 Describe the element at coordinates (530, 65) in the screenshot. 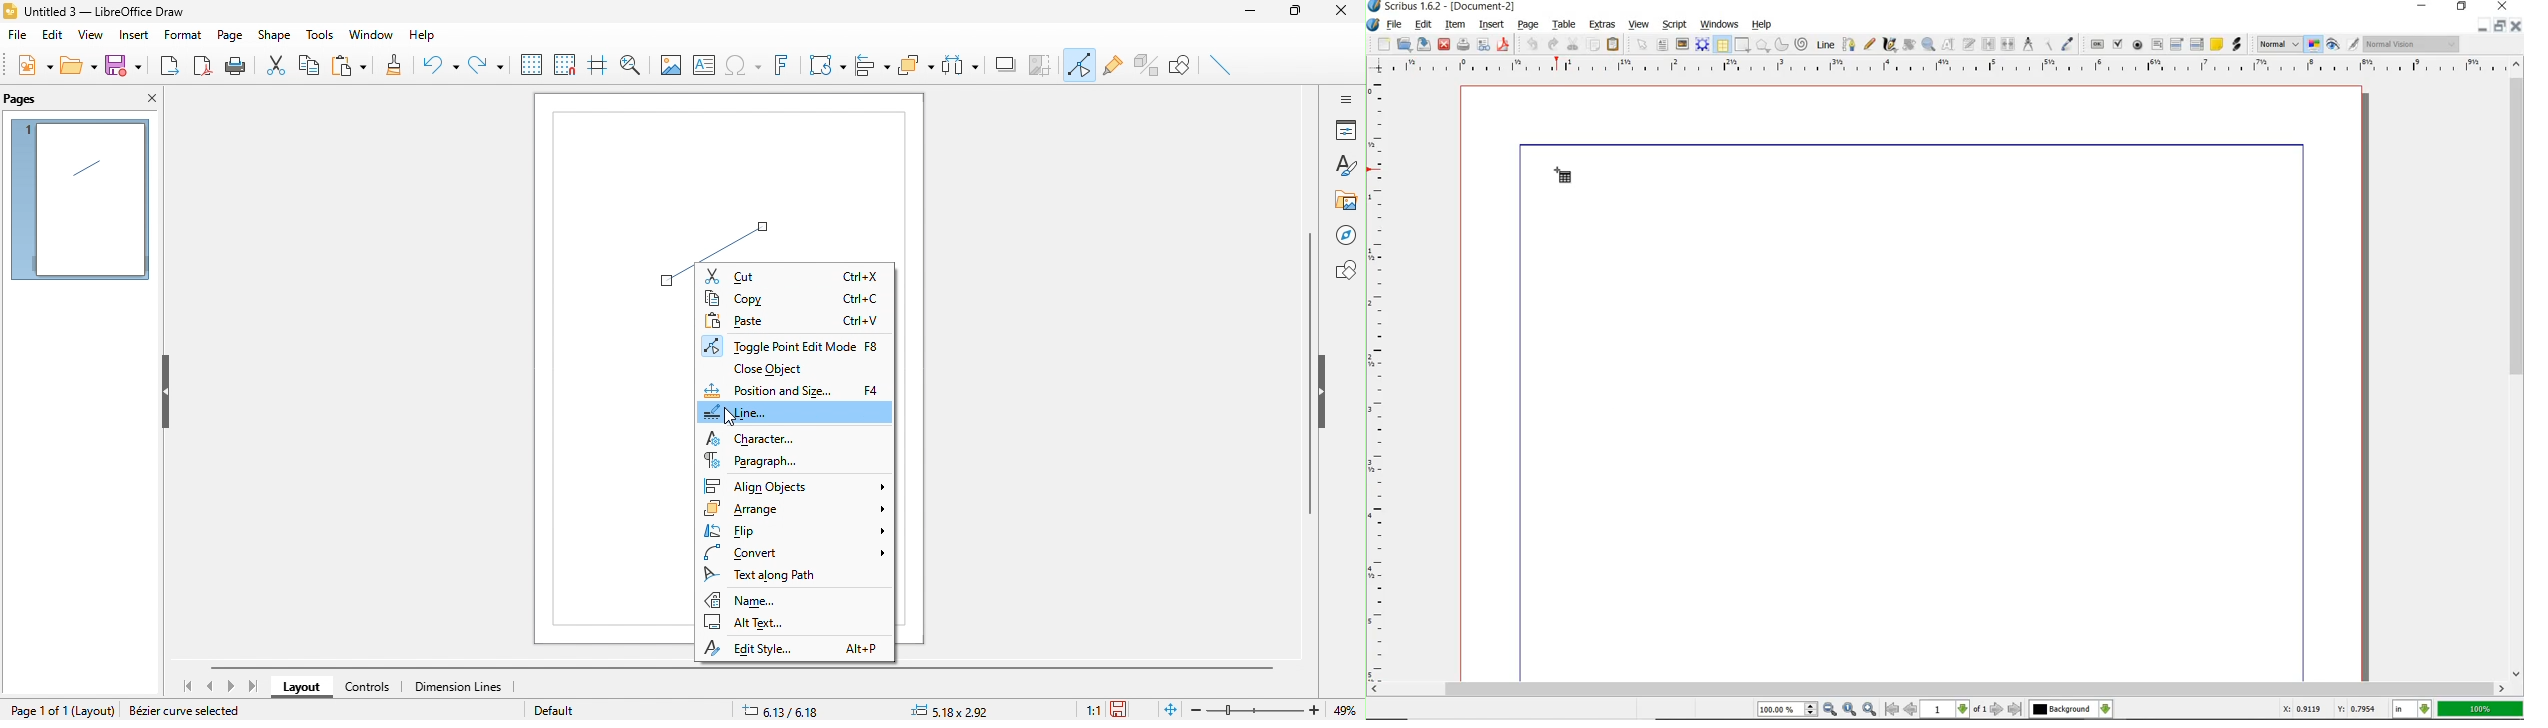

I see `display to grid` at that location.